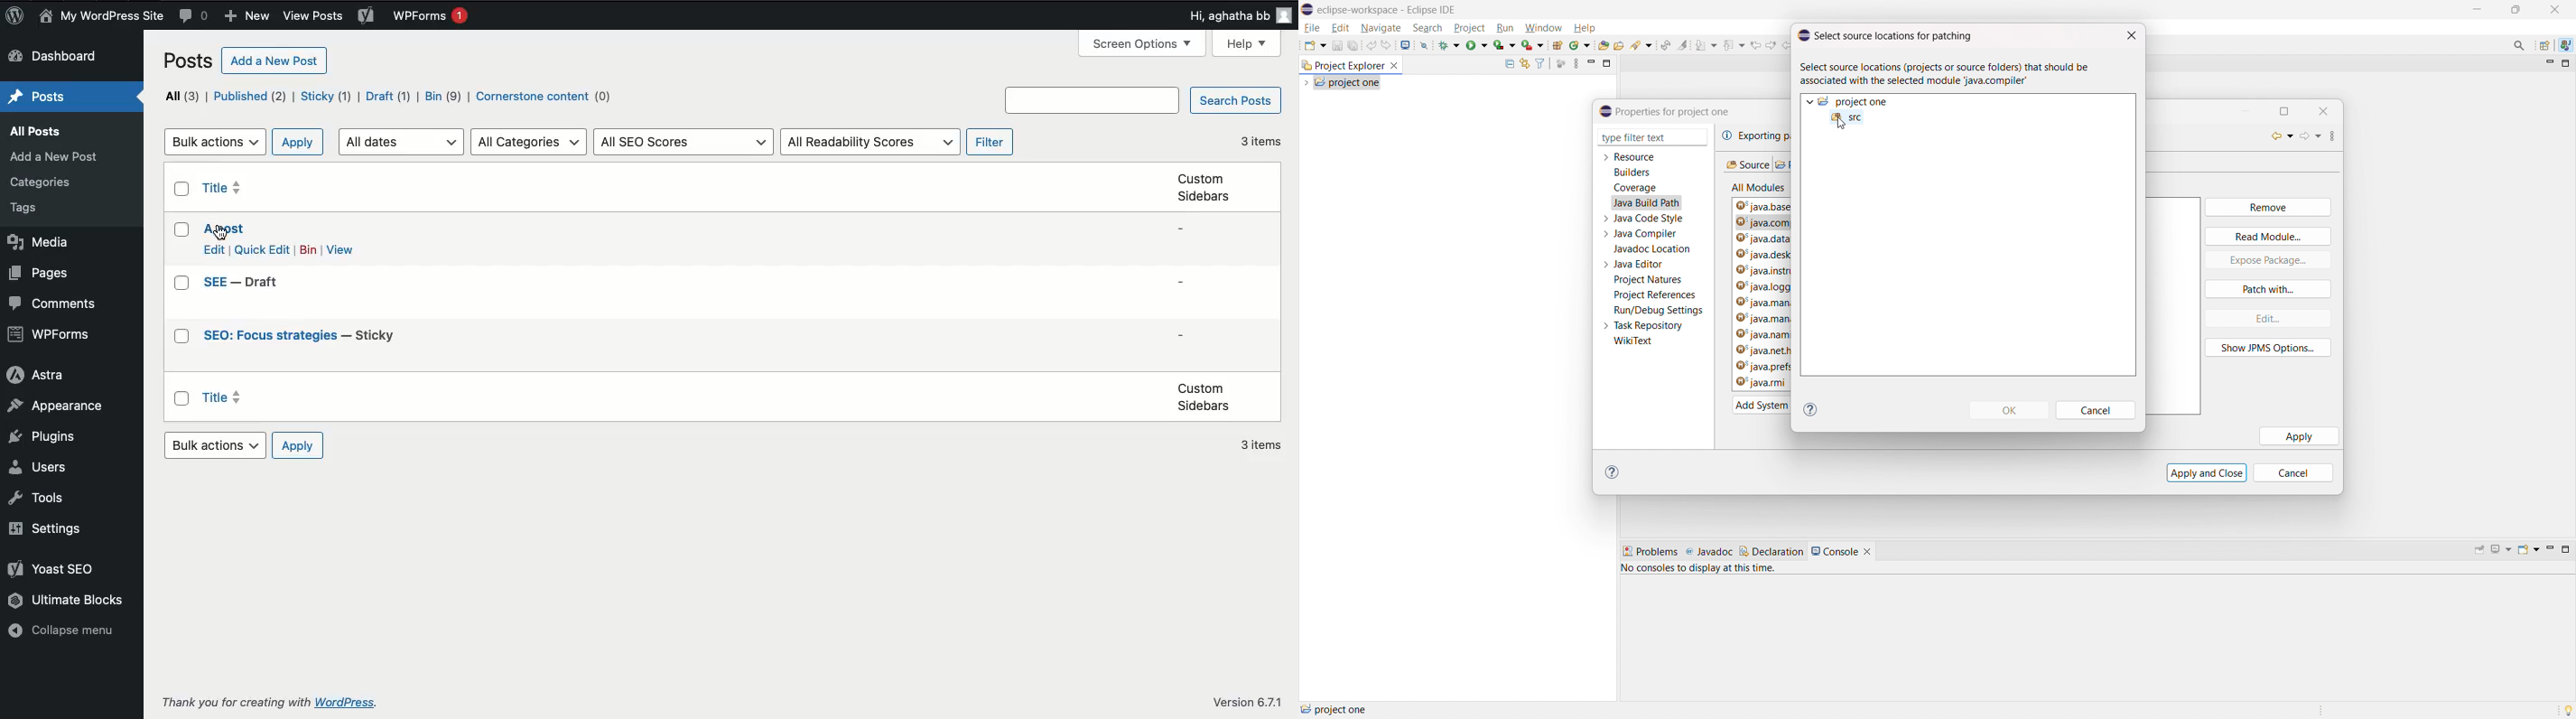  I want to click on All SEO scores, so click(684, 142).